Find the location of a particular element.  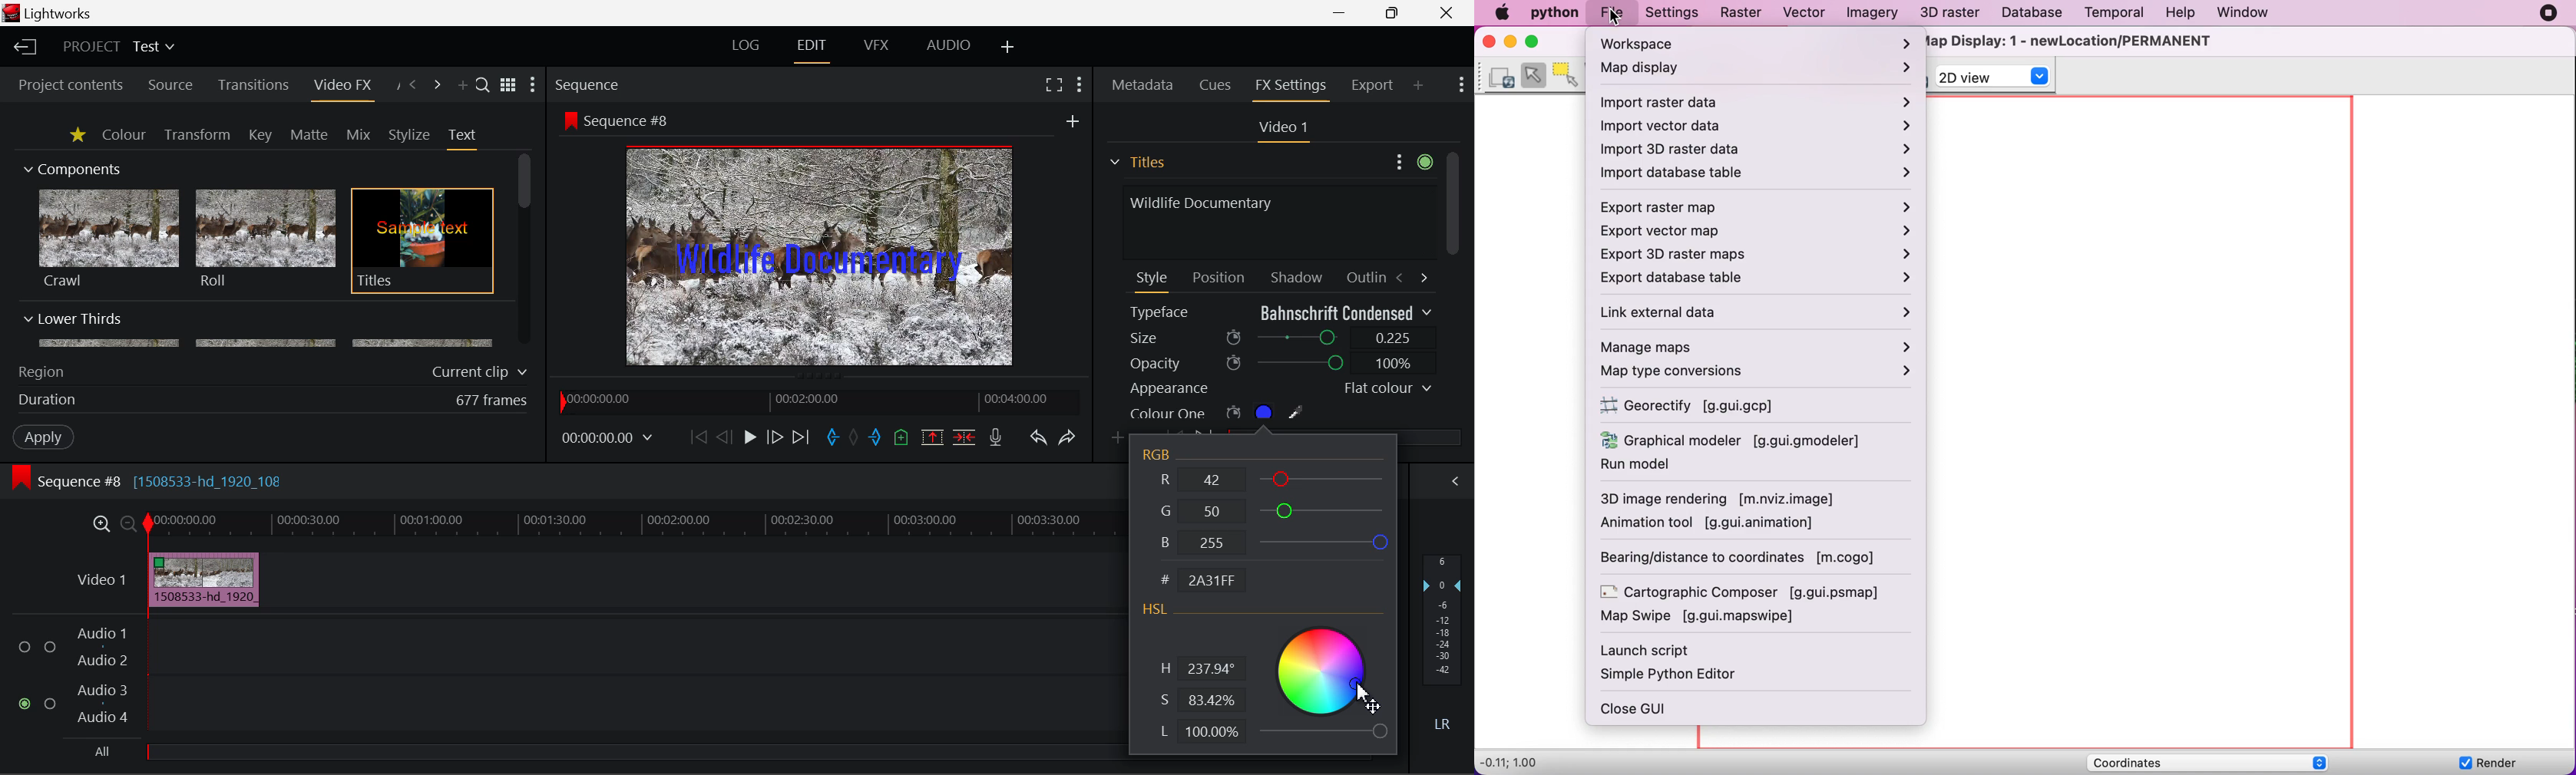

To Start is located at coordinates (699, 438).